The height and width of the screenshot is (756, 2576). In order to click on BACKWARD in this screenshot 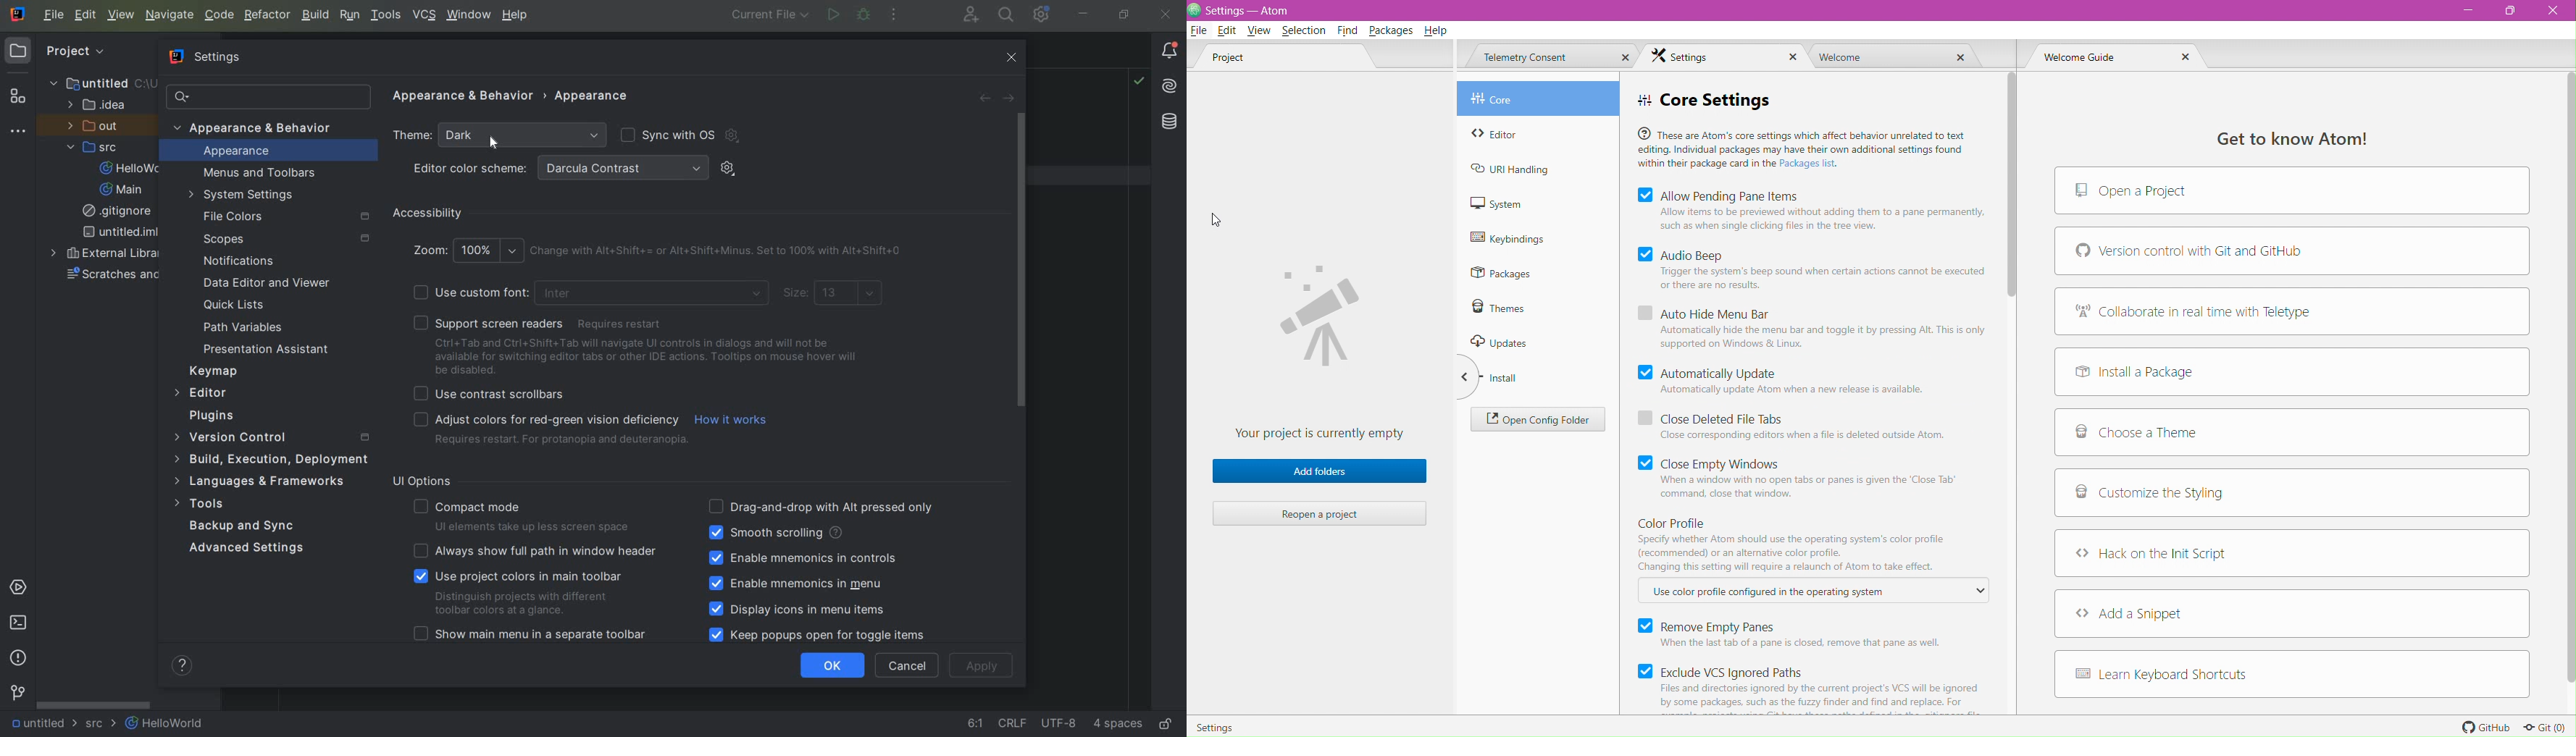, I will do `click(983, 98)`.